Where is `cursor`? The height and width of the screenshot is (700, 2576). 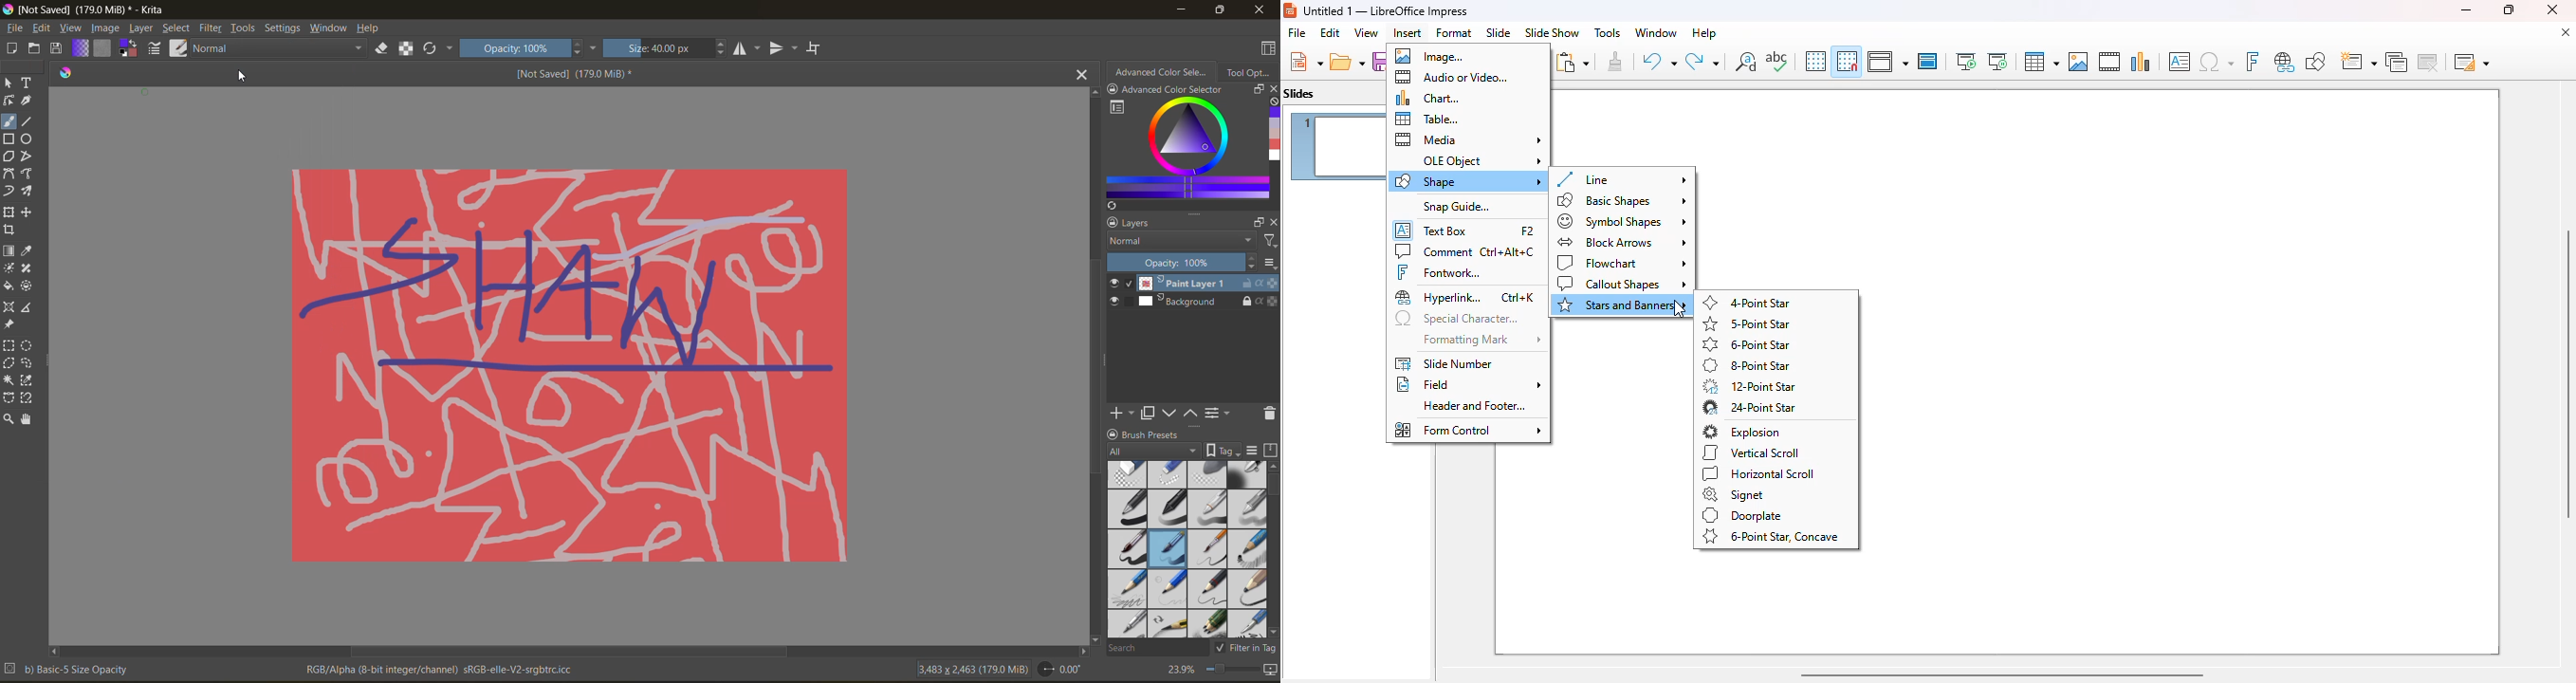 cursor is located at coordinates (1681, 310).